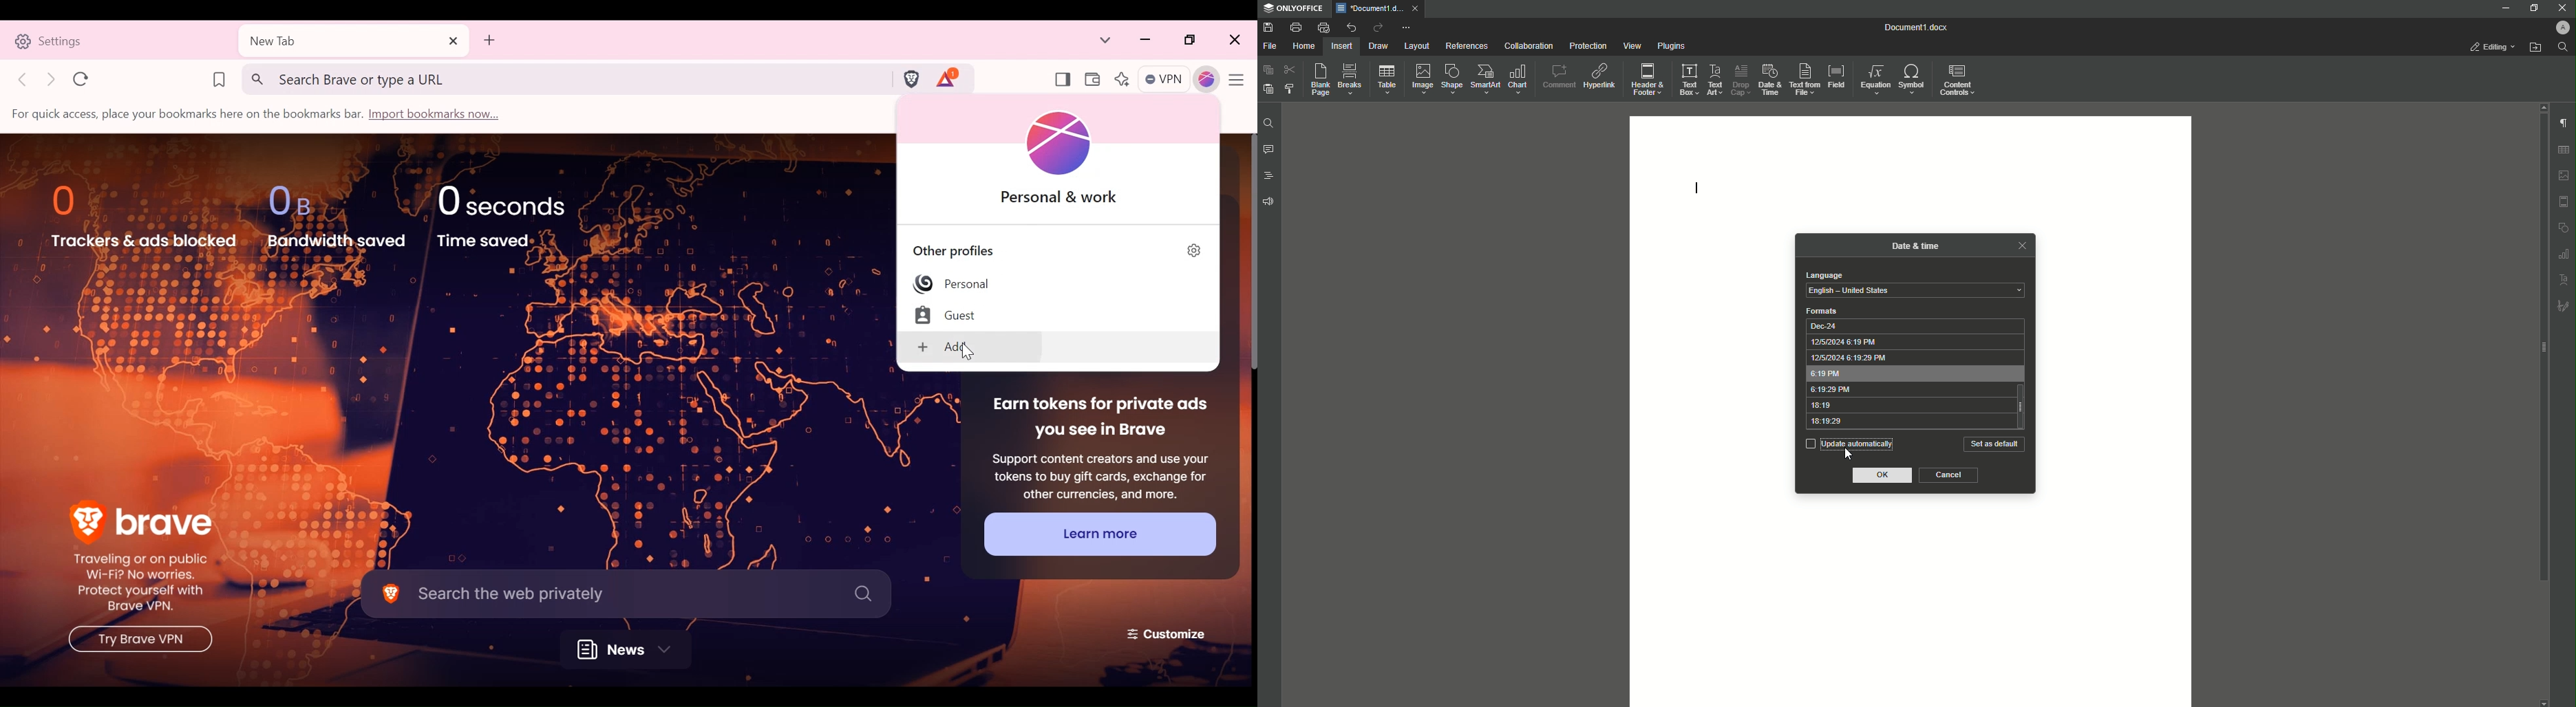 Image resolution: width=2576 pixels, height=728 pixels. I want to click on Insert, so click(1342, 45).